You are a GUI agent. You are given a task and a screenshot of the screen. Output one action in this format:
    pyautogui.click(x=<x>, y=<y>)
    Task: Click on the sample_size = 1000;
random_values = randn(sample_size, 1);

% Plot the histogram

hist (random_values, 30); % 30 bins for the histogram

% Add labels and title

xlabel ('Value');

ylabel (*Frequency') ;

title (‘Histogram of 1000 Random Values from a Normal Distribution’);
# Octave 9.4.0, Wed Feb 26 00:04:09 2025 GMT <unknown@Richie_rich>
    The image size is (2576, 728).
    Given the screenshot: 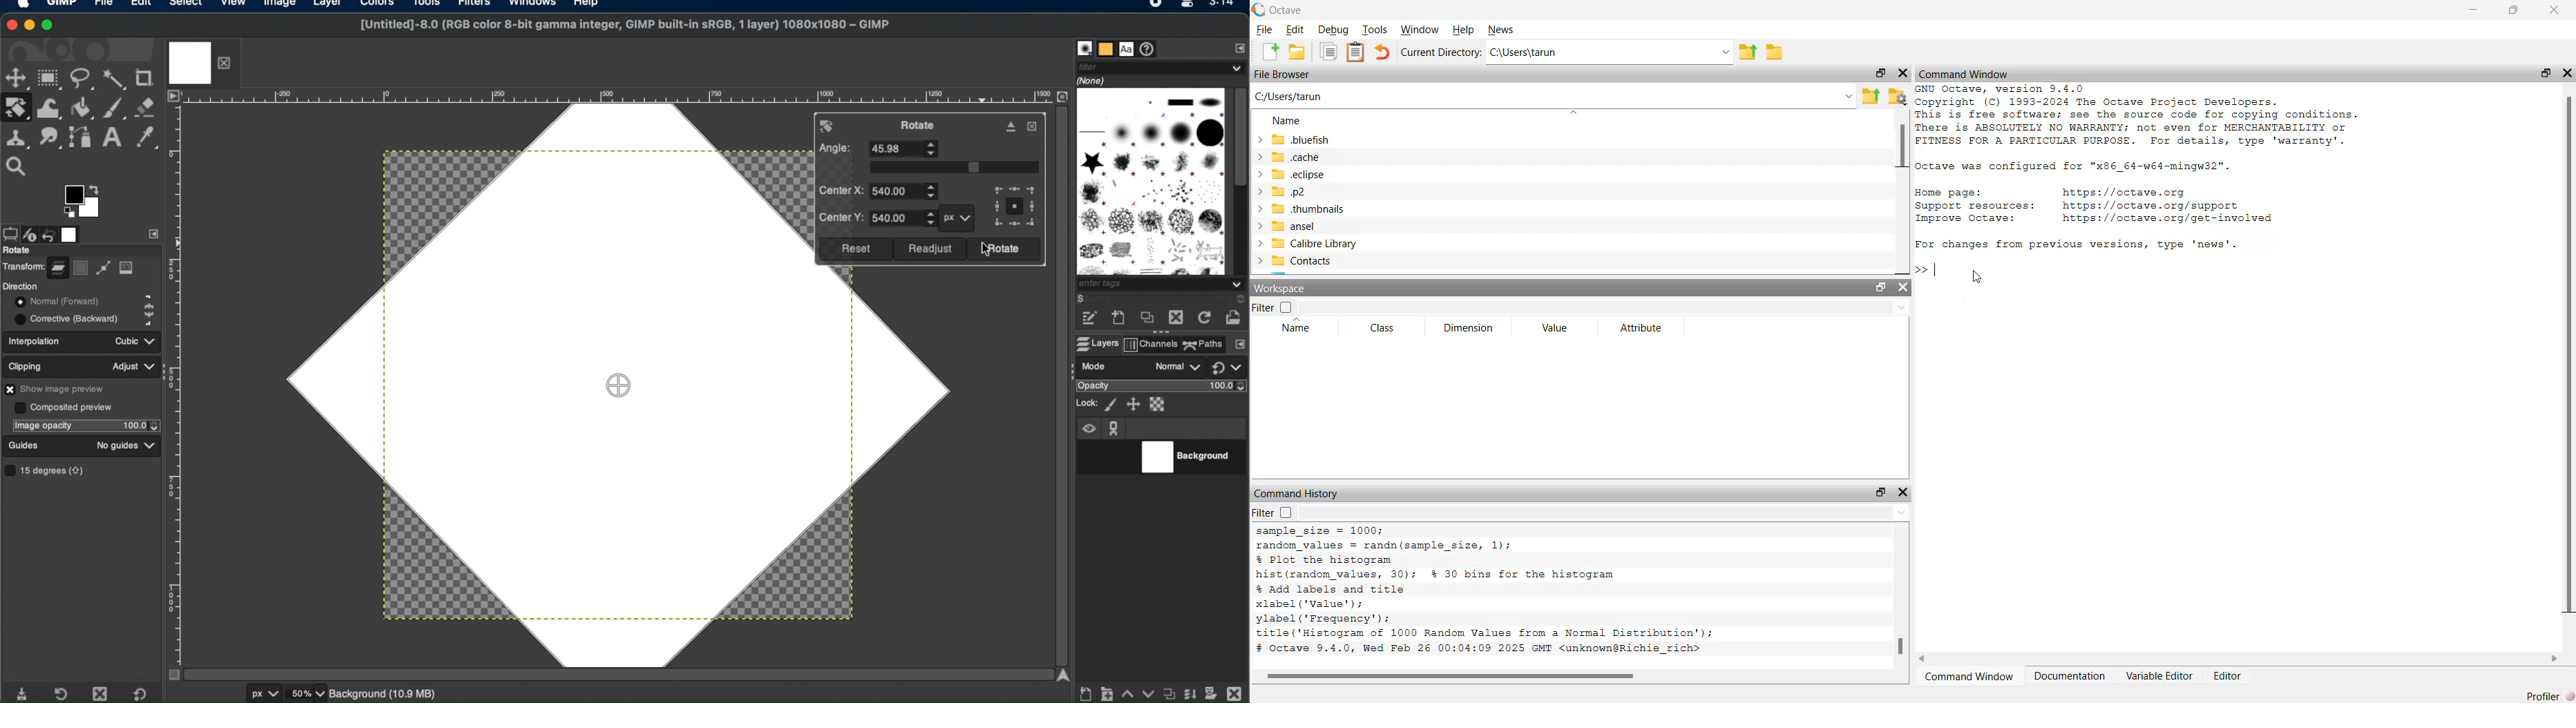 What is the action you would take?
    pyautogui.click(x=1485, y=593)
    